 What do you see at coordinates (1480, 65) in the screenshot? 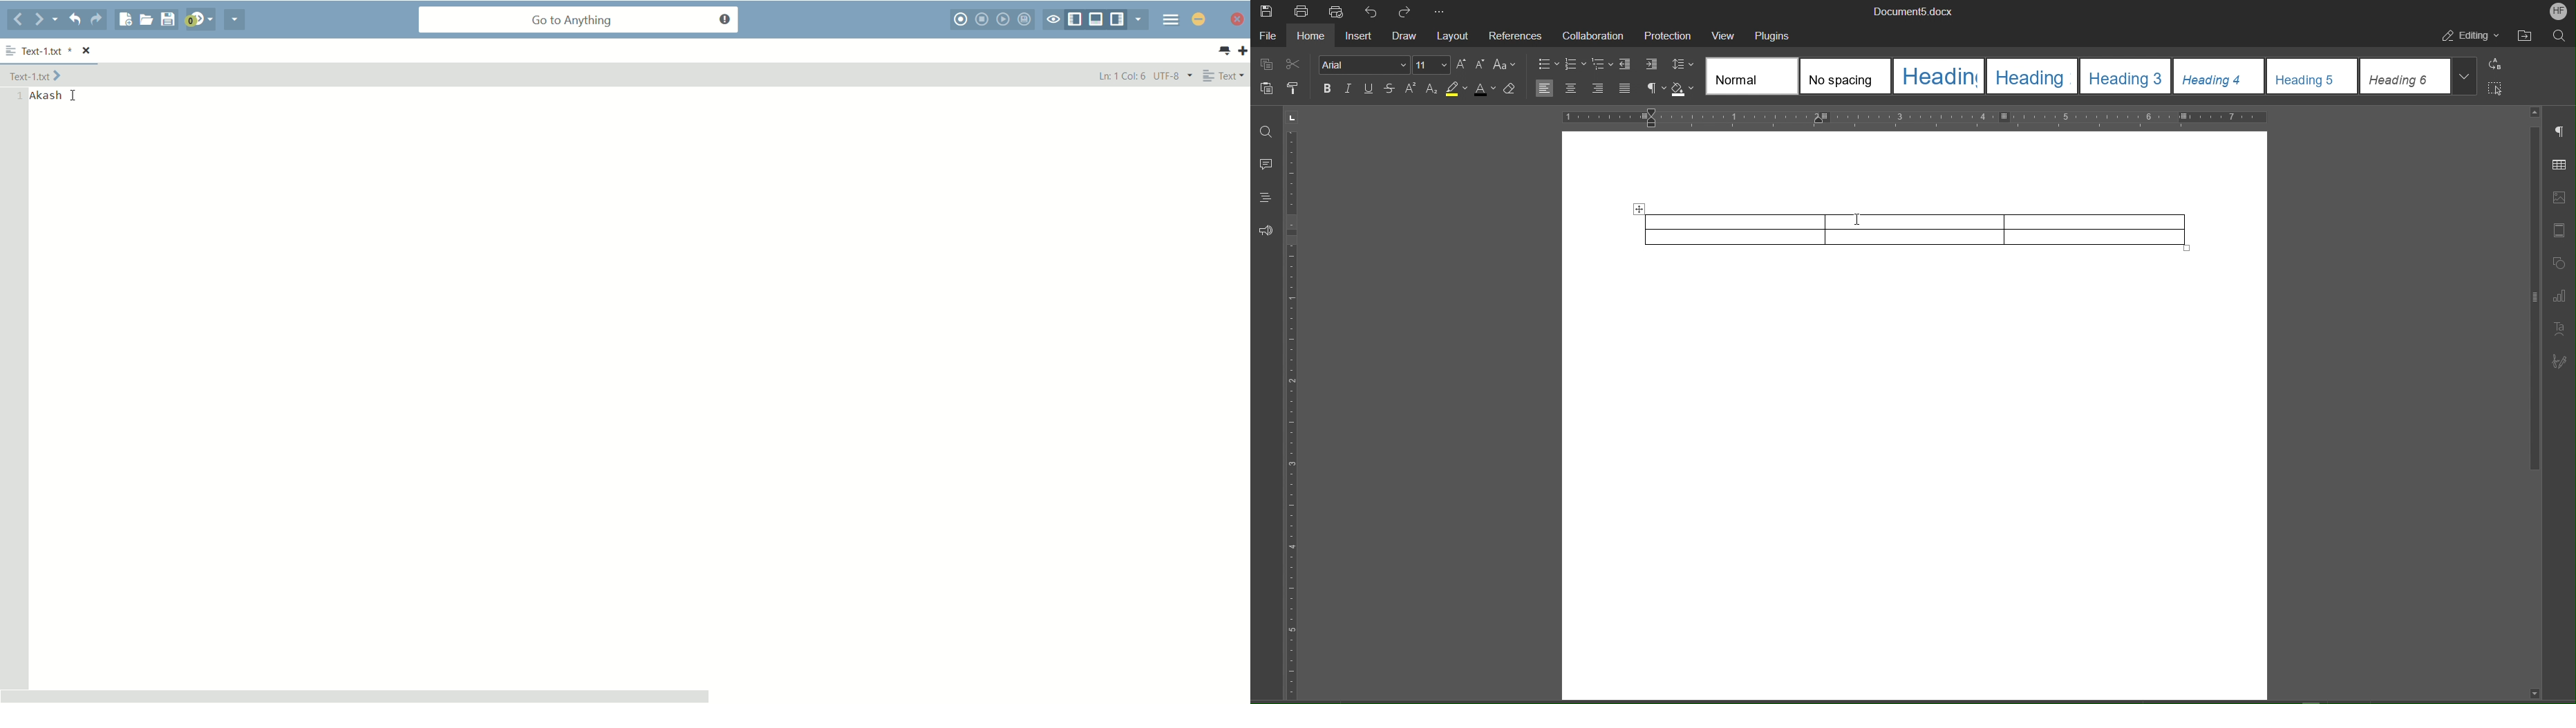
I see `Decrease Size` at bounding box center [1480, 65].